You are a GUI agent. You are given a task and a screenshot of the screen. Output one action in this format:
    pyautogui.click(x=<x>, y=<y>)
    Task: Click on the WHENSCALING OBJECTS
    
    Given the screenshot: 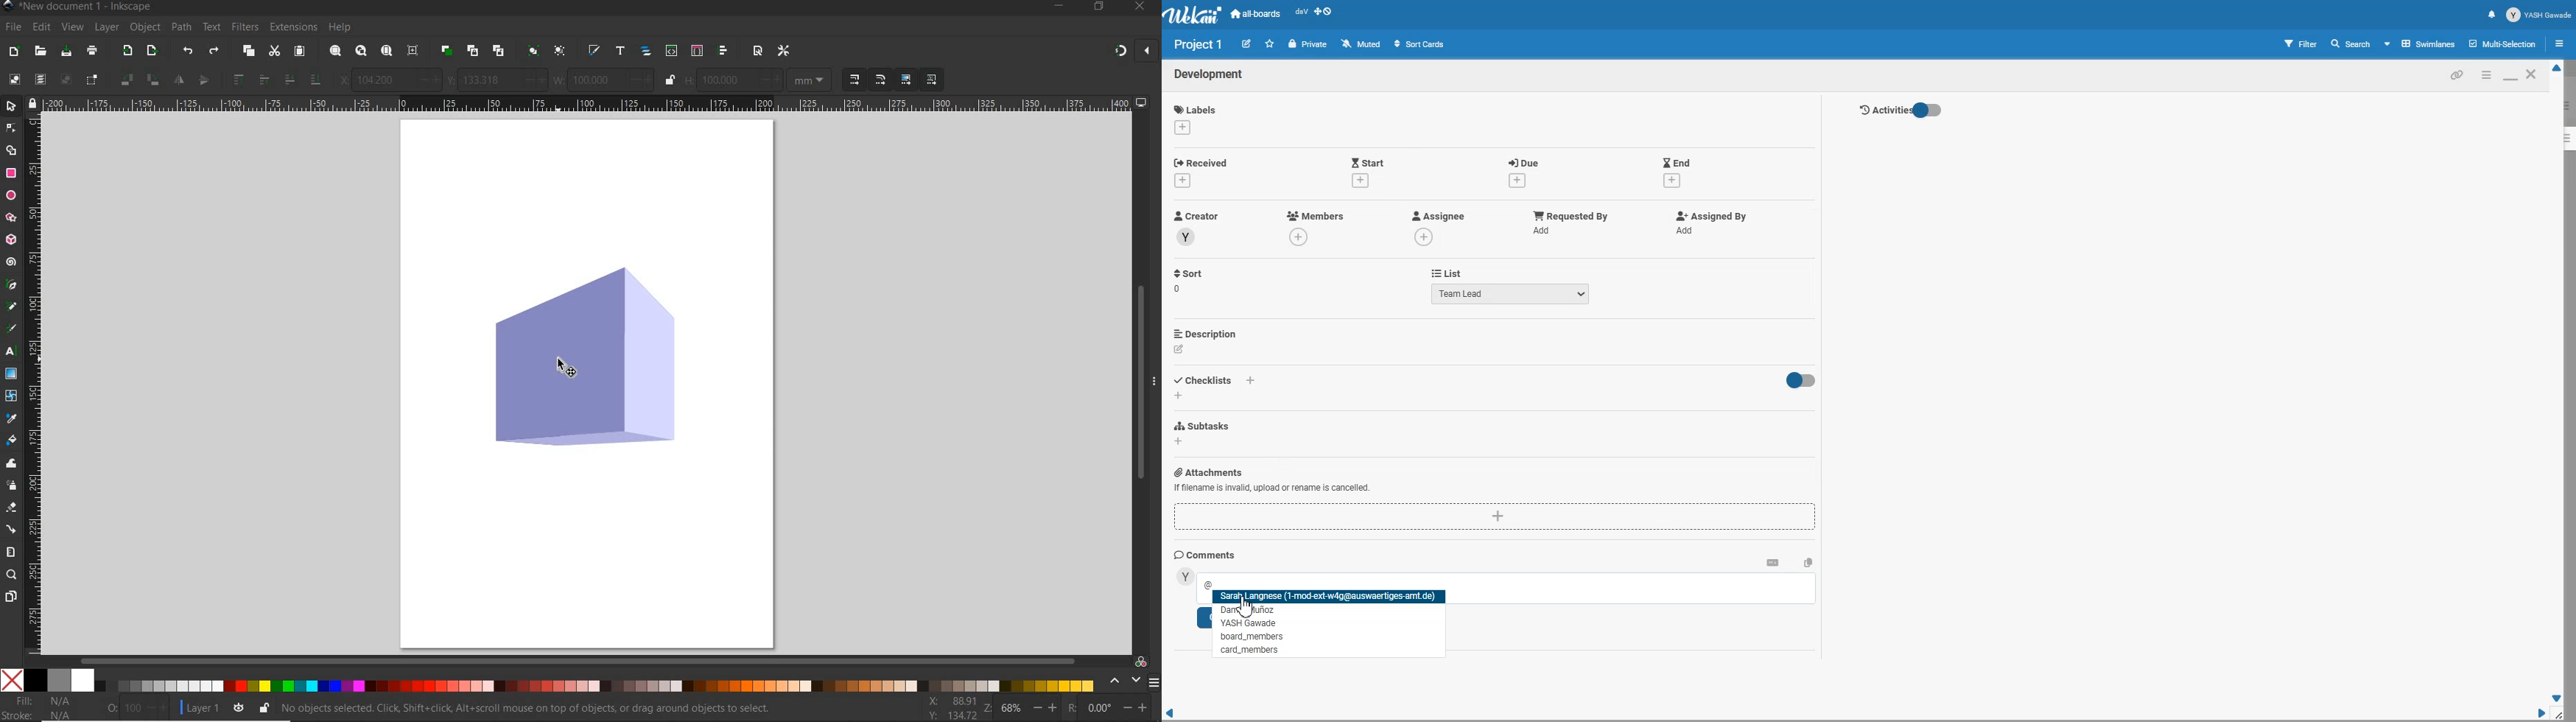 What is the action you would take?
    pyautogui.click(x=880, y=80)
    